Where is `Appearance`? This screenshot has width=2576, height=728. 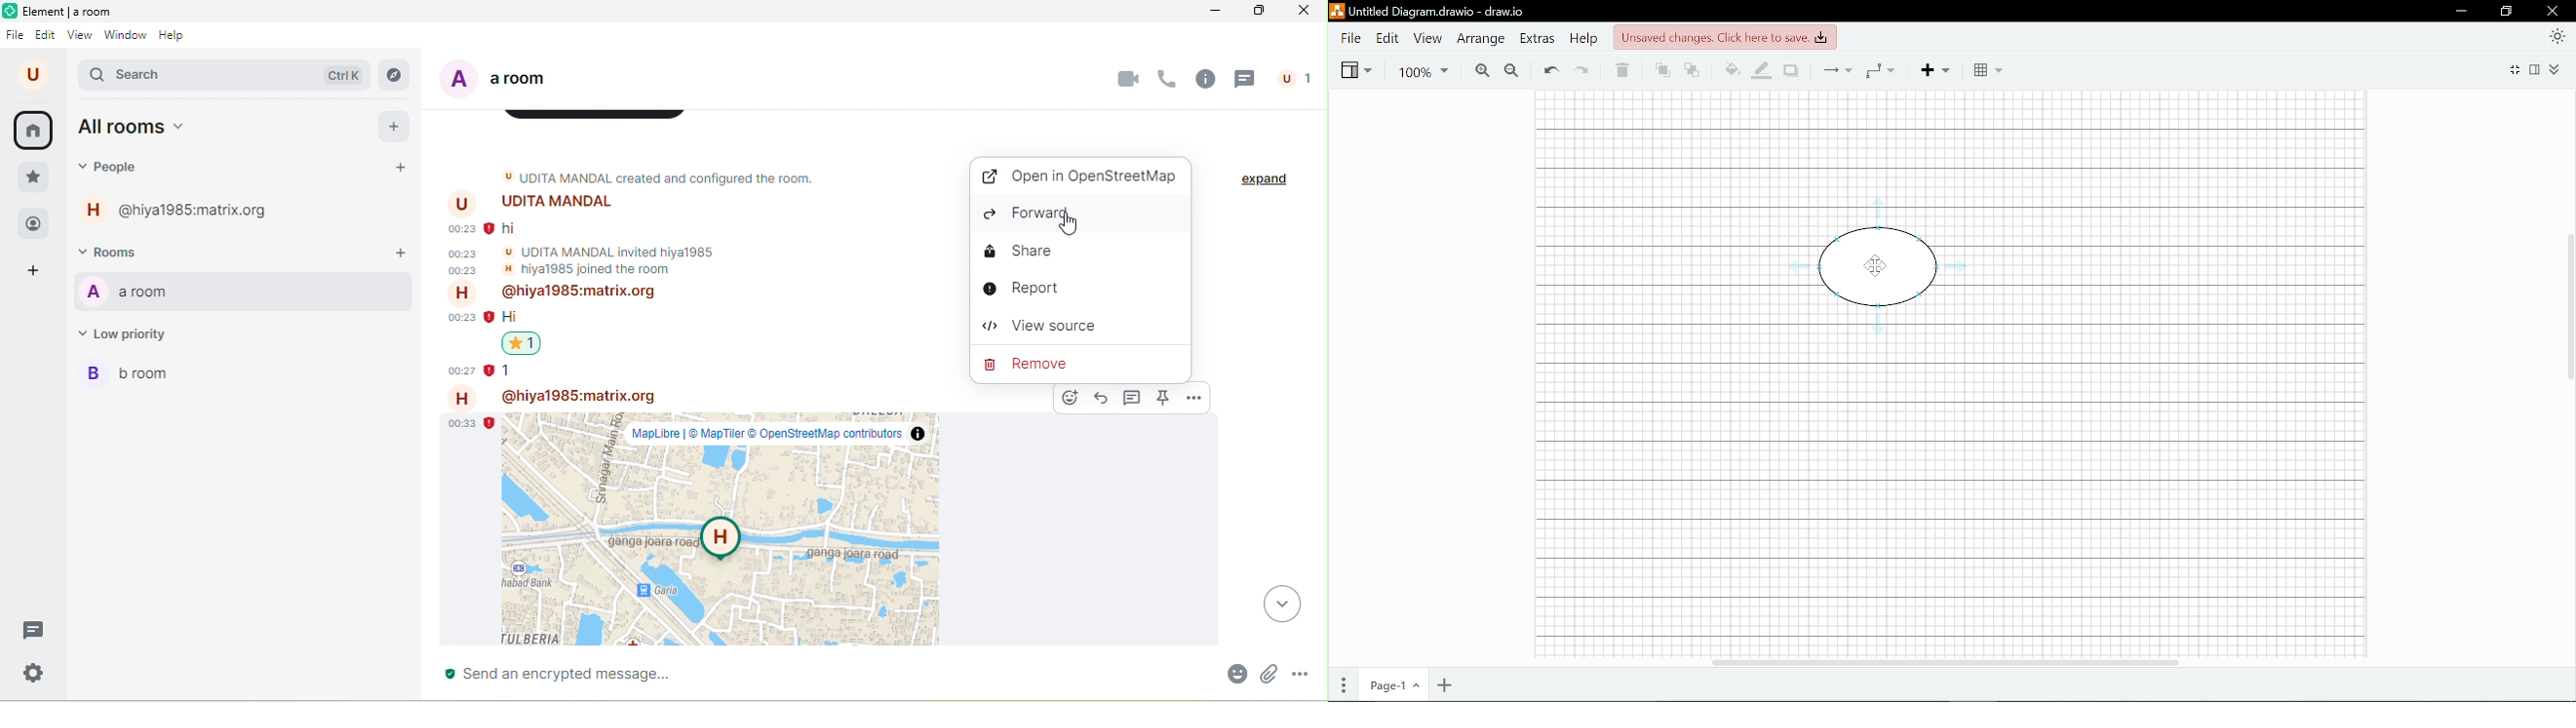
Appearance is located at coordinates (2556, 35).